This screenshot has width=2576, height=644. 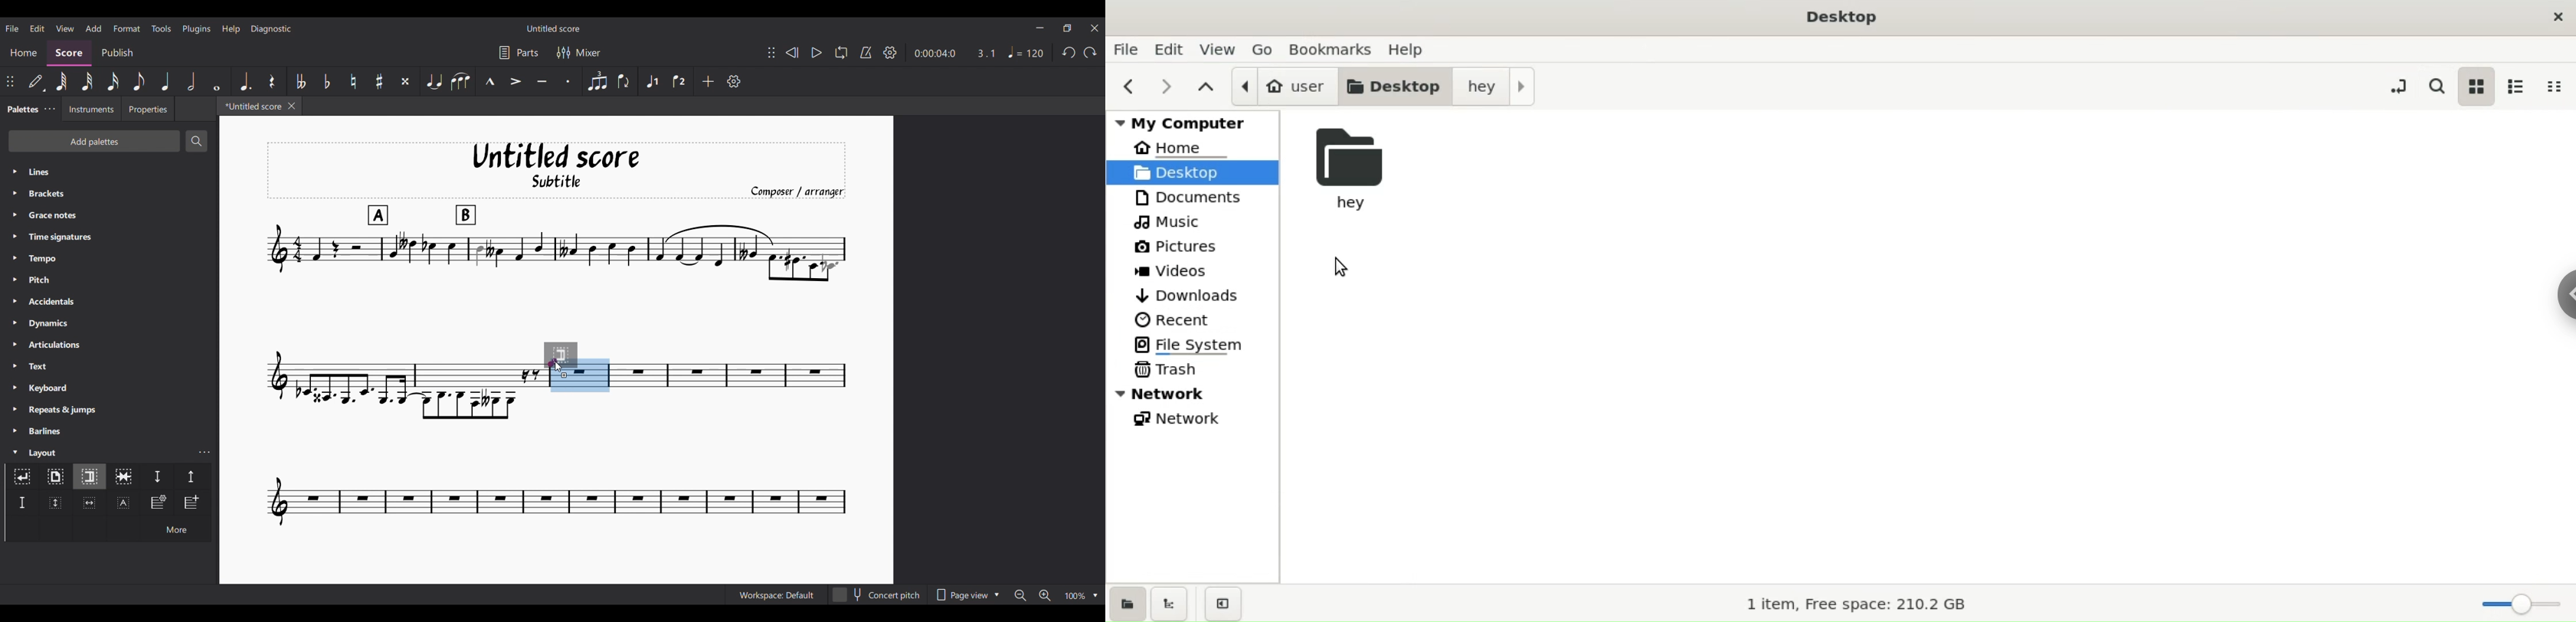 What do you see at coordinates (124, 502) in the screenshot?
I see `Insert text frame` at bounding box center [124, 502].